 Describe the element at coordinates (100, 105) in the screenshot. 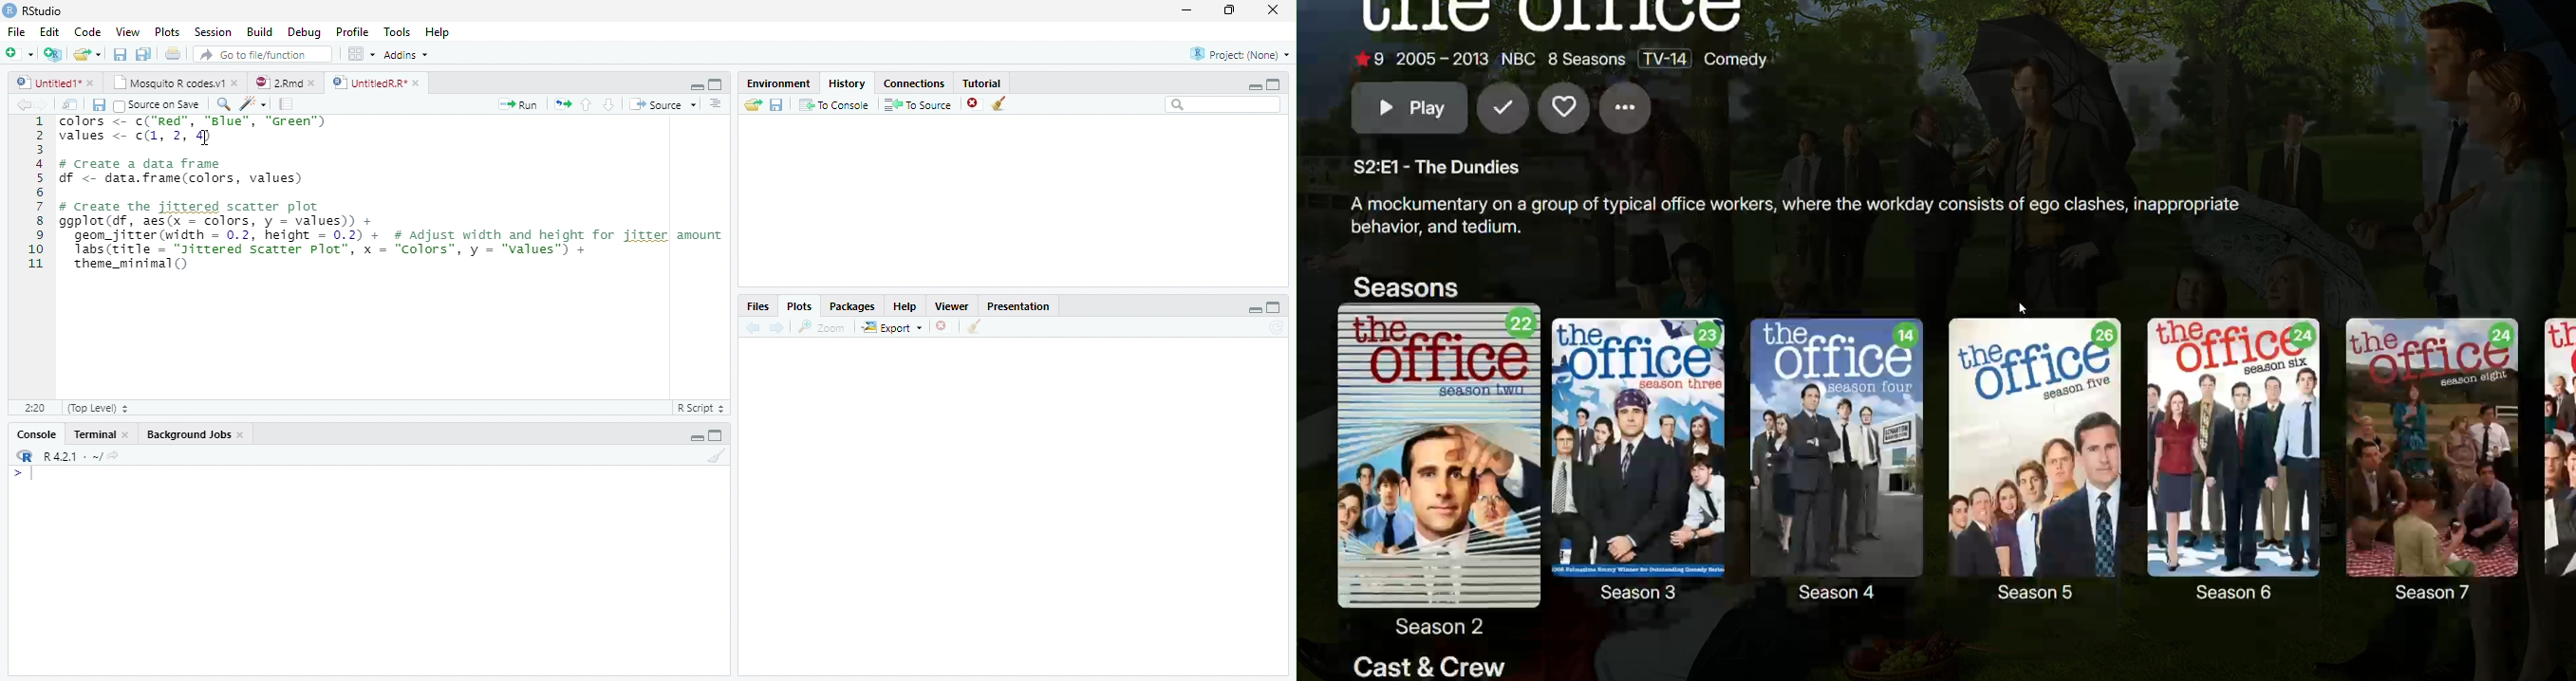

I see `Save current document` at that location.